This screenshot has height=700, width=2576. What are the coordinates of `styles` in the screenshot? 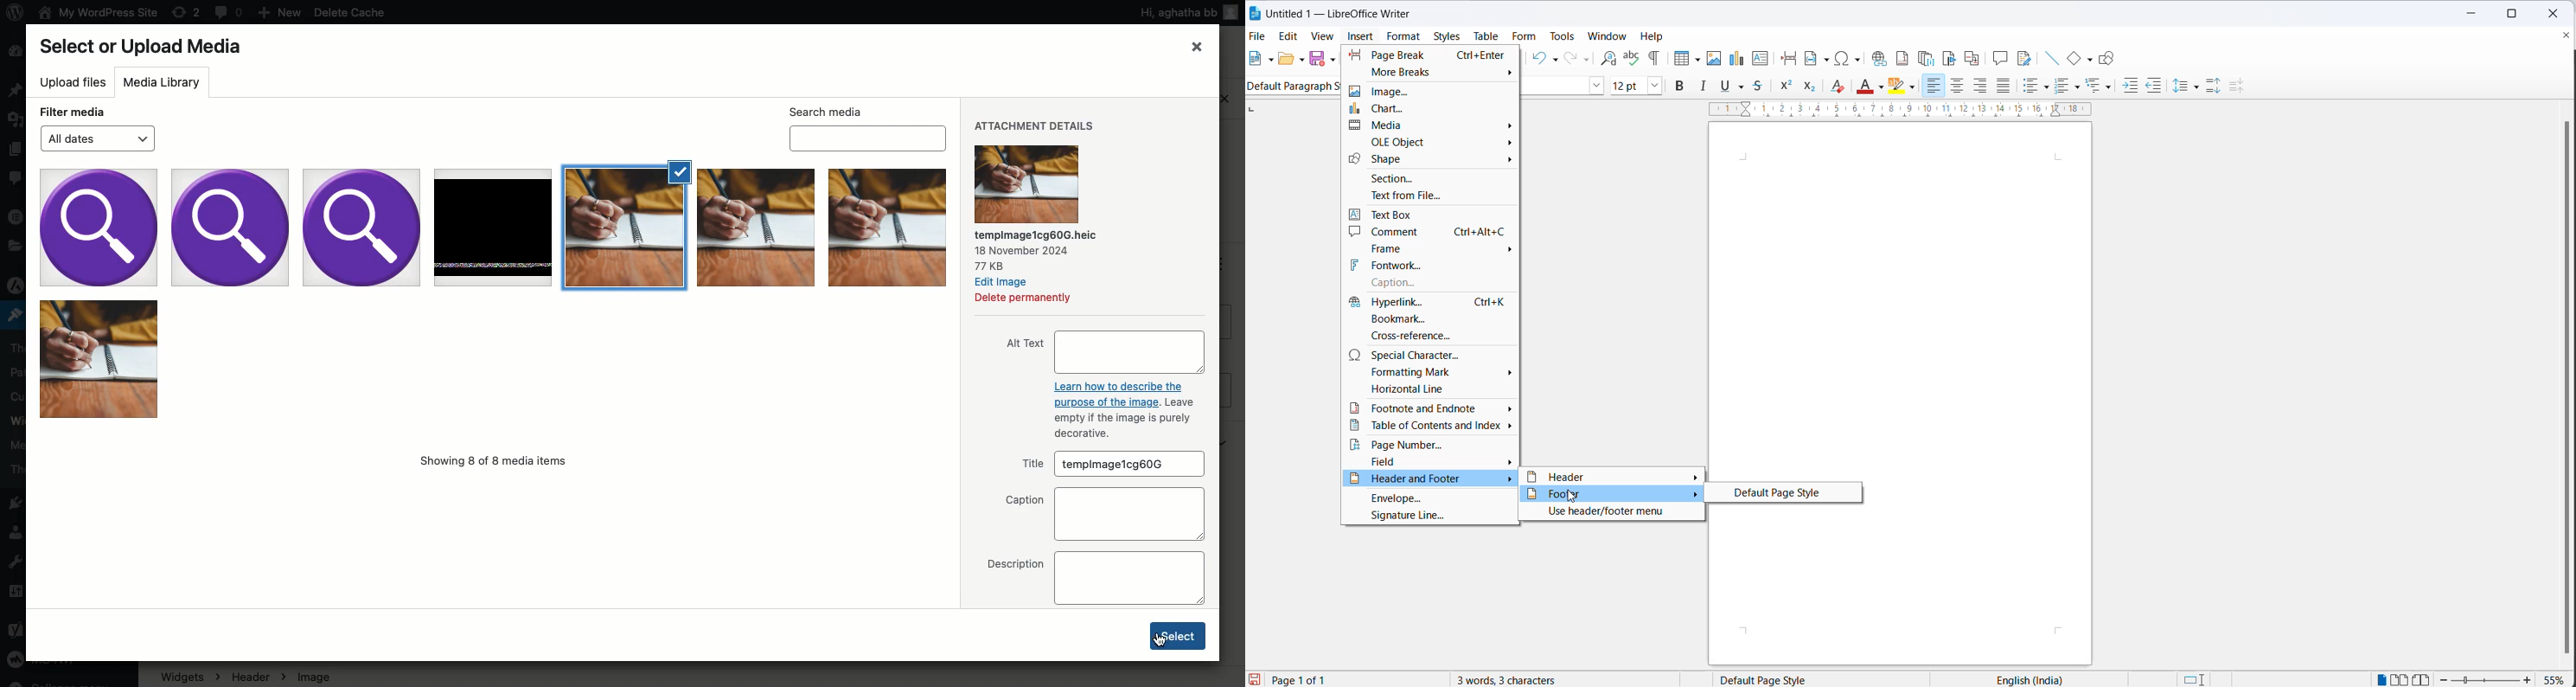 It's located at (1448, 38).